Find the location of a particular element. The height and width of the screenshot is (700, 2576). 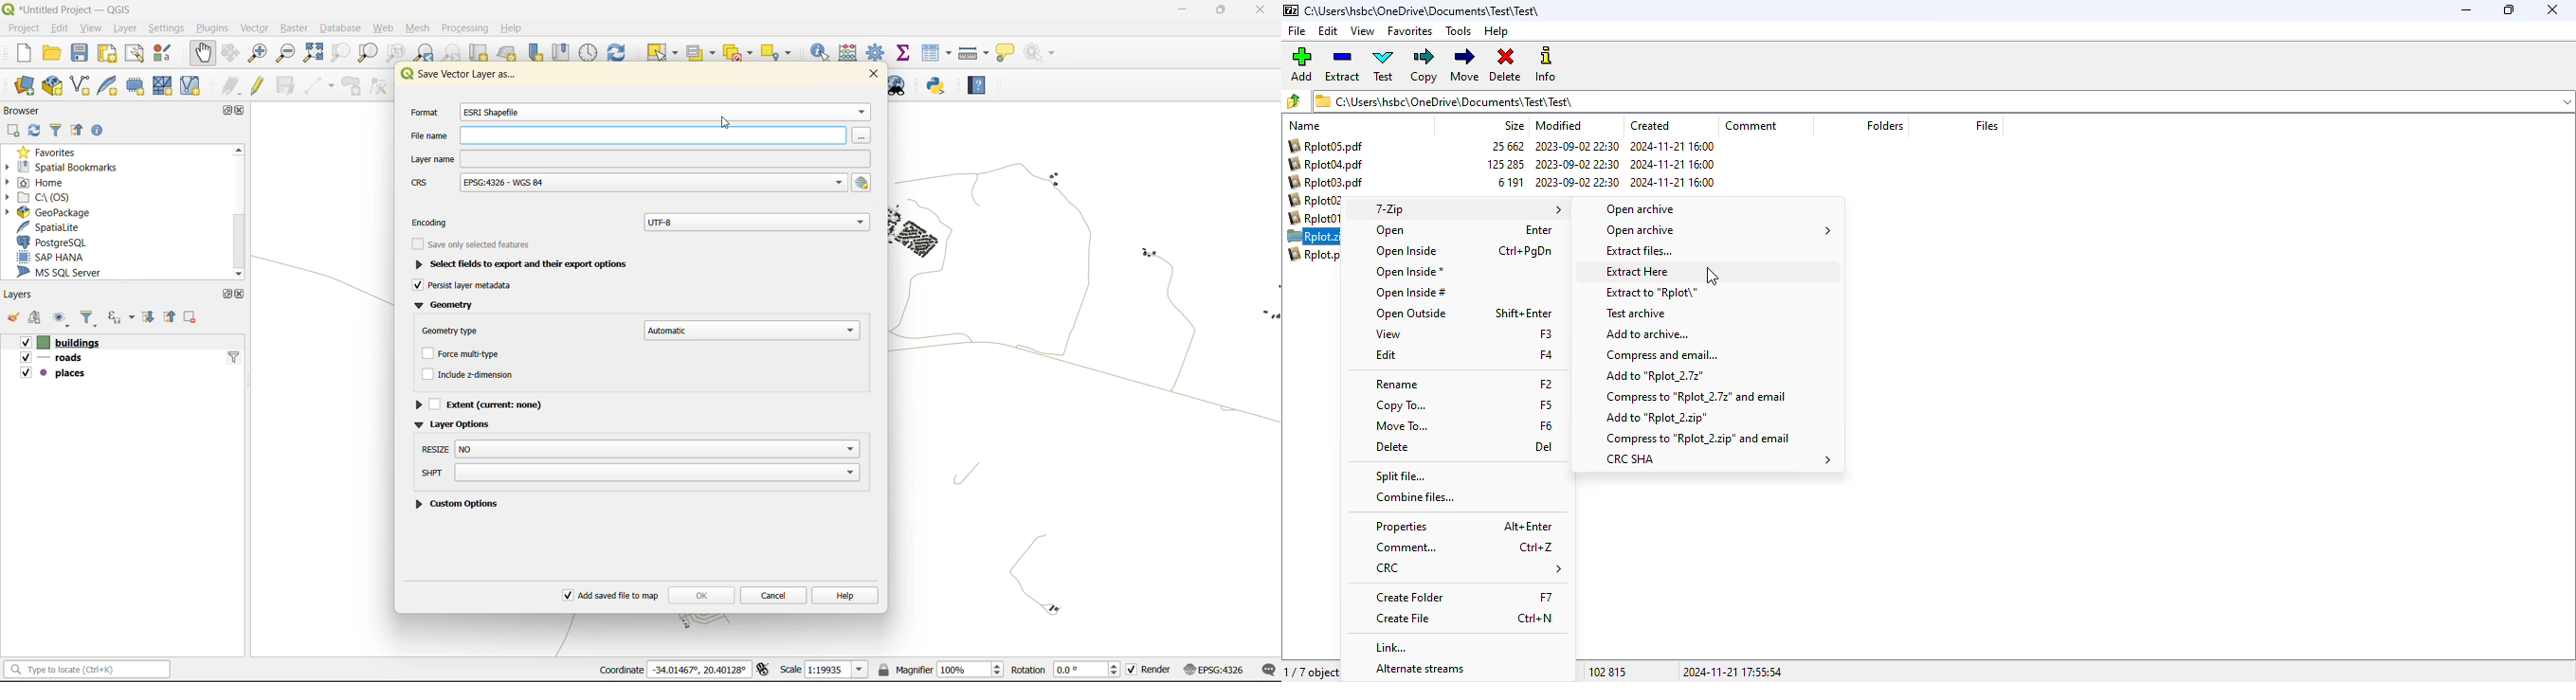

extract files is located at coordinates (1638, 250).